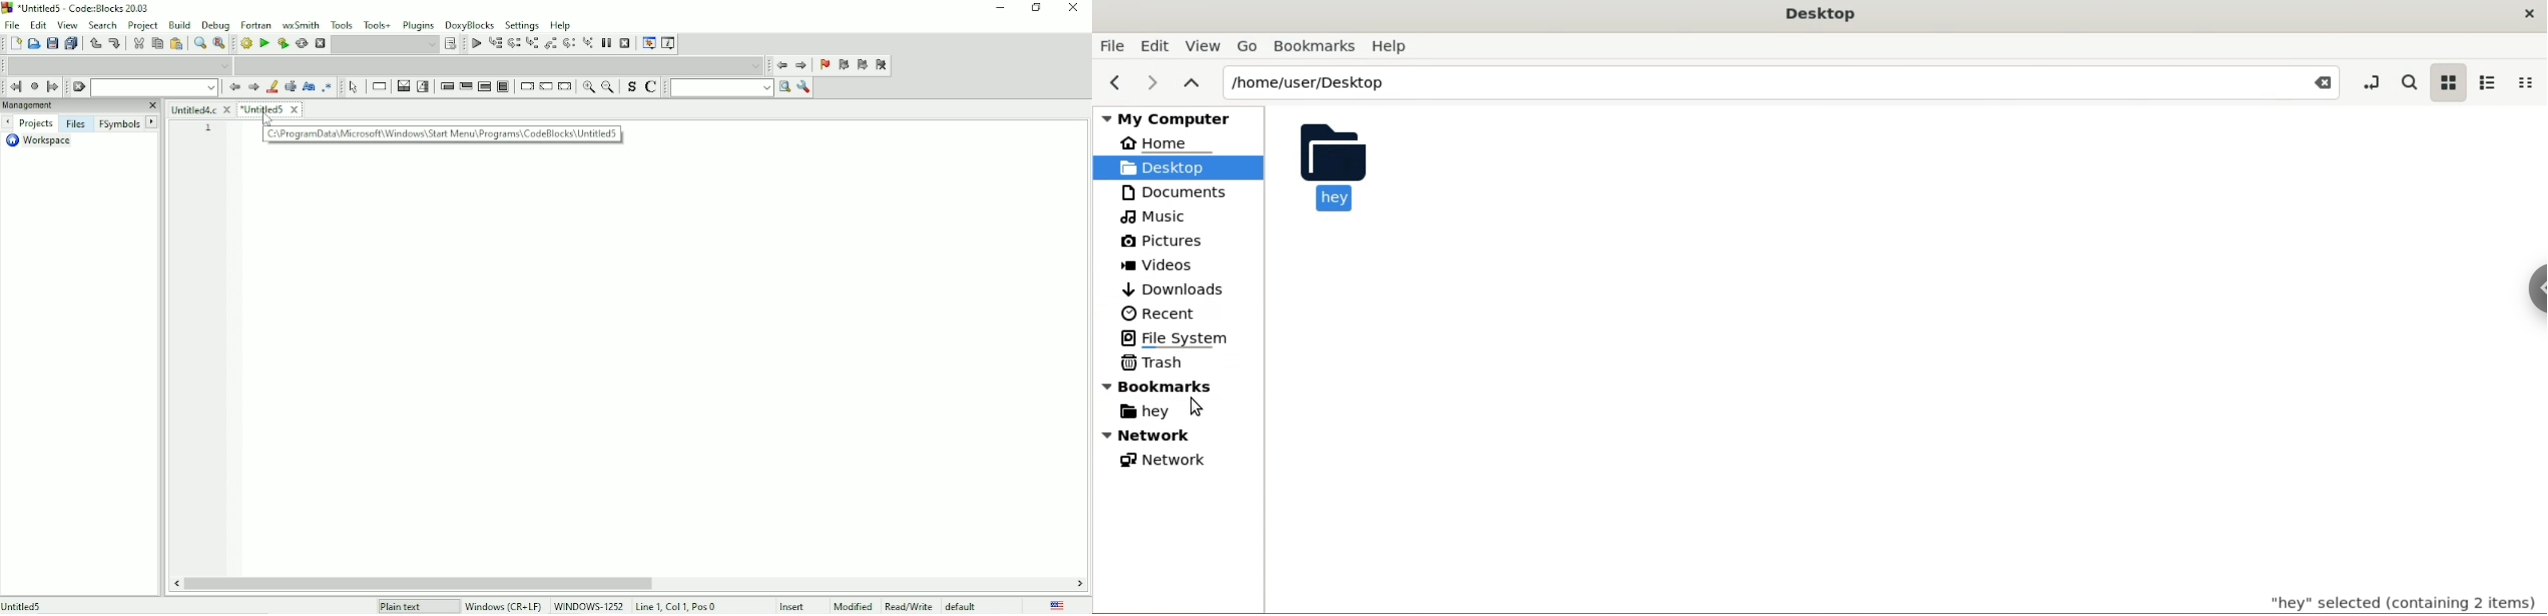 This screenshot has height=616, width=2548. Describe the element at coordinates (823, 66) in the screenshot. I see `Toggle bookmark` at that location.